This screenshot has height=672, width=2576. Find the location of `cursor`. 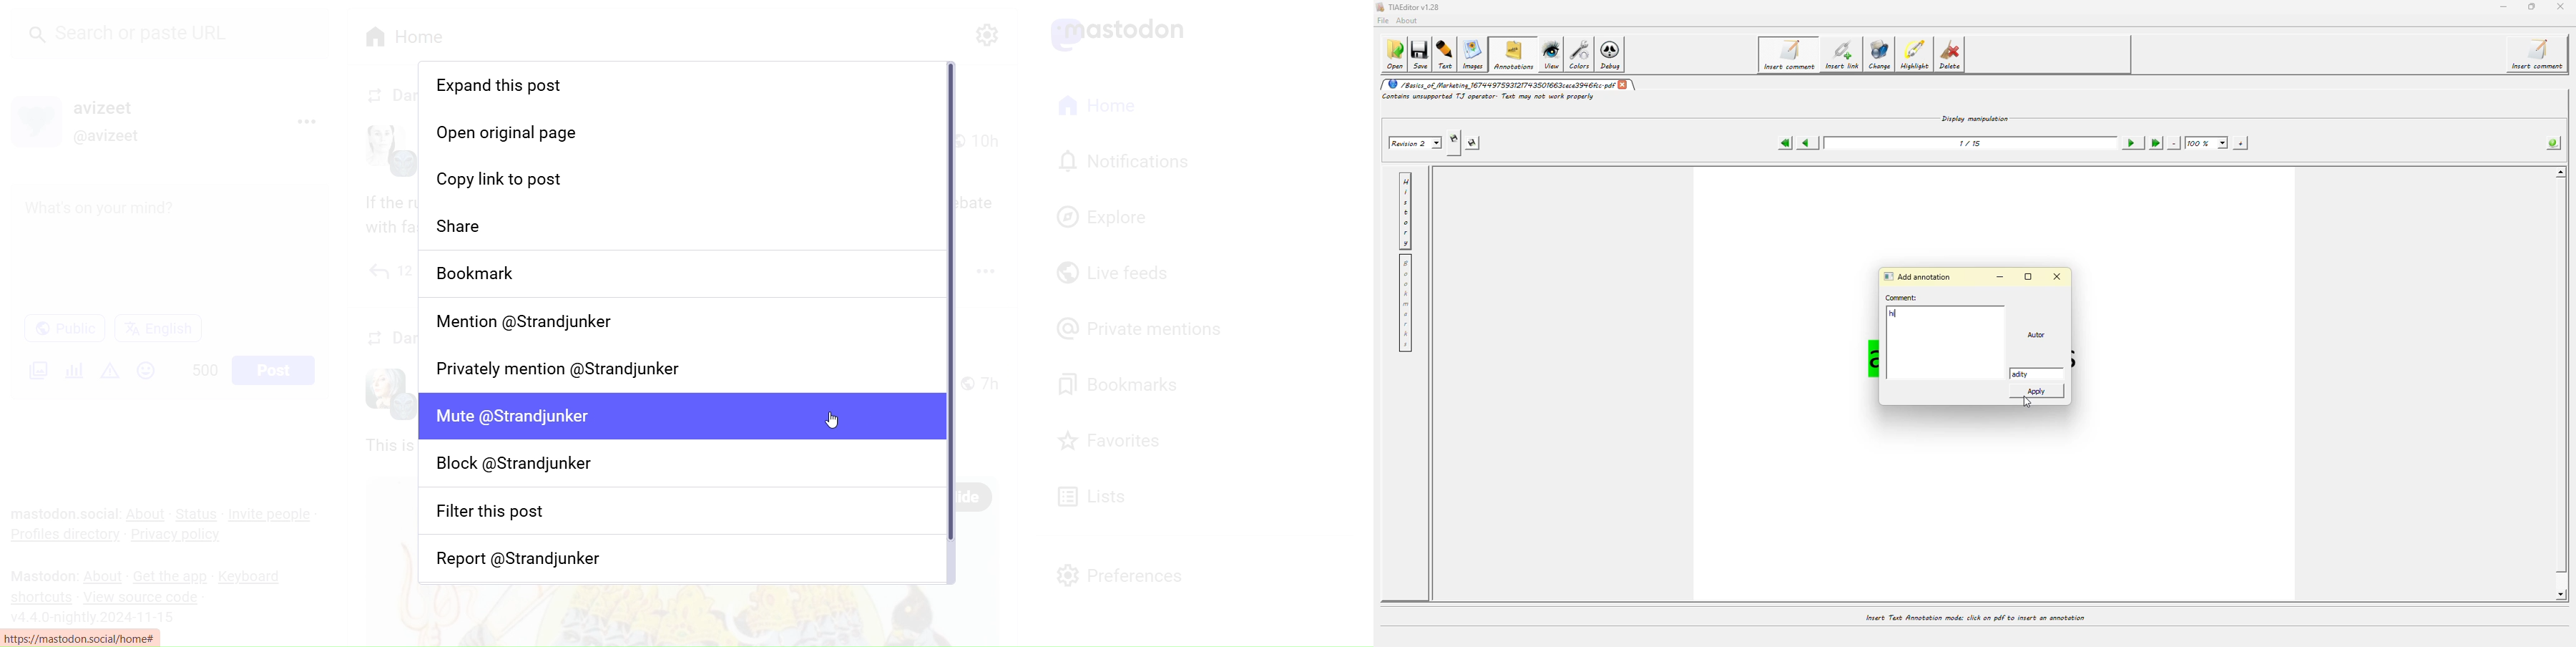

cursor is located at coordinates (832, 424).